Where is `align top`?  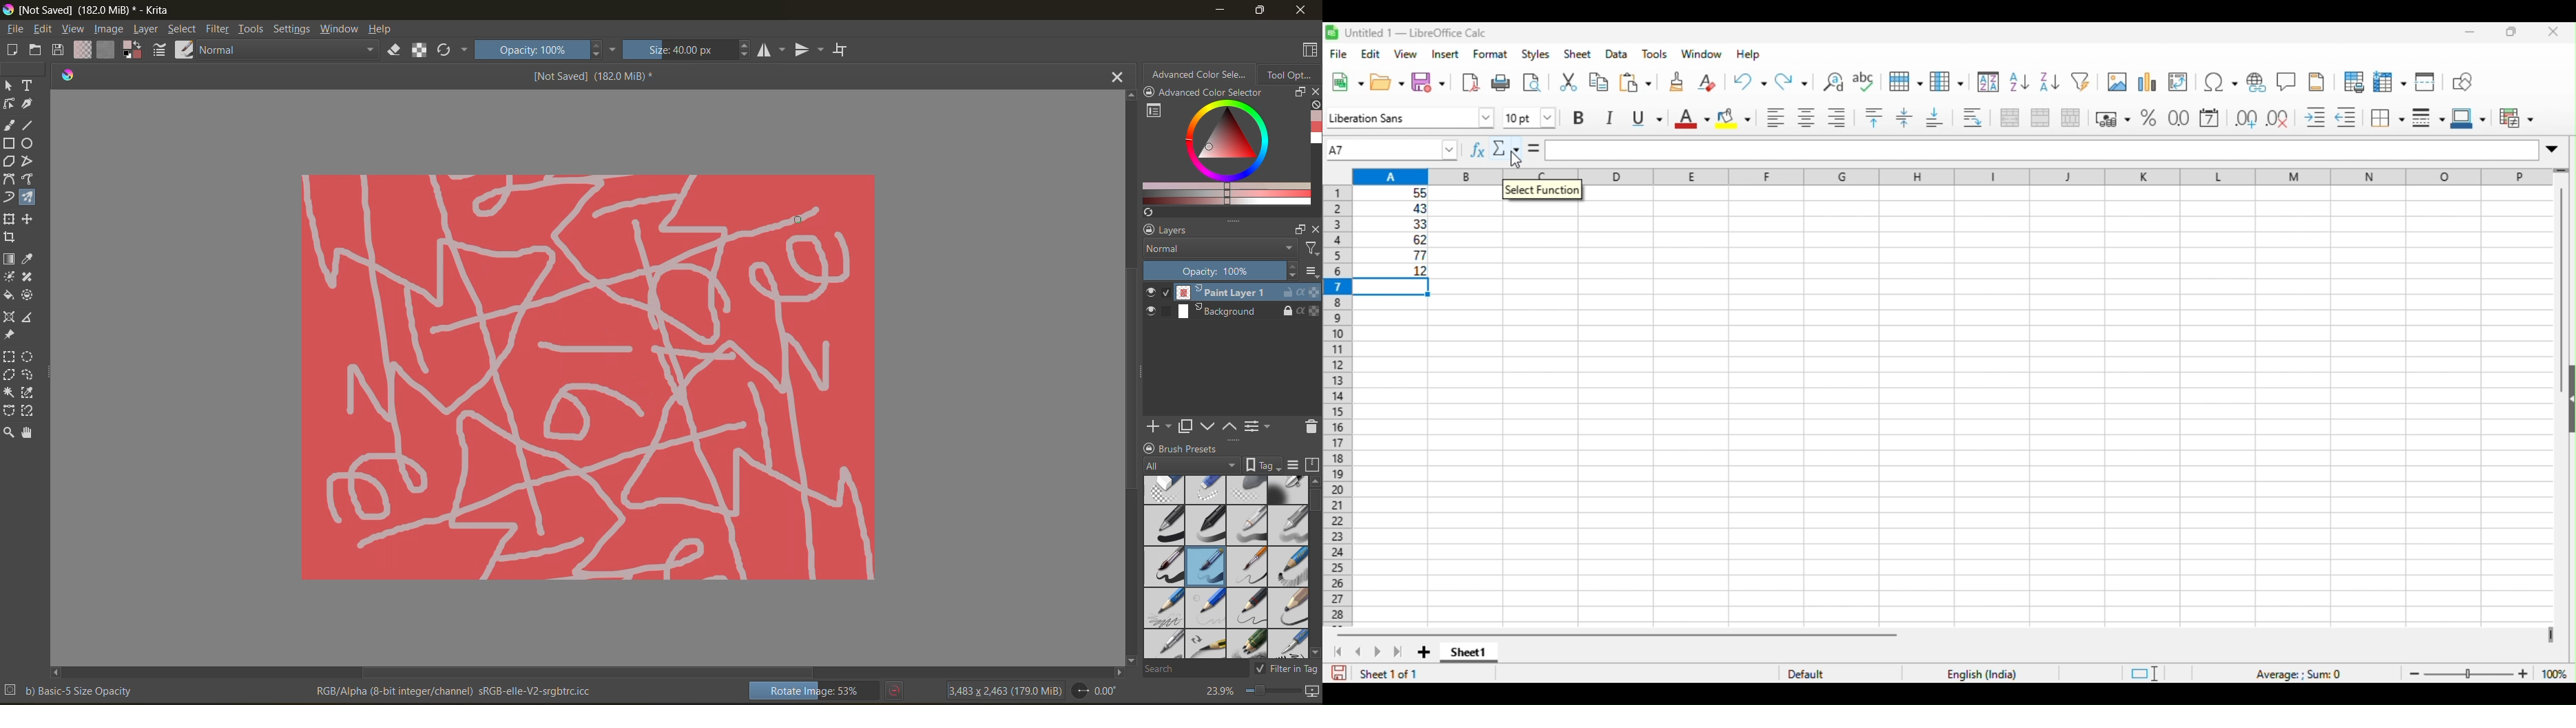 align top is located at coordinates (1875, 118).